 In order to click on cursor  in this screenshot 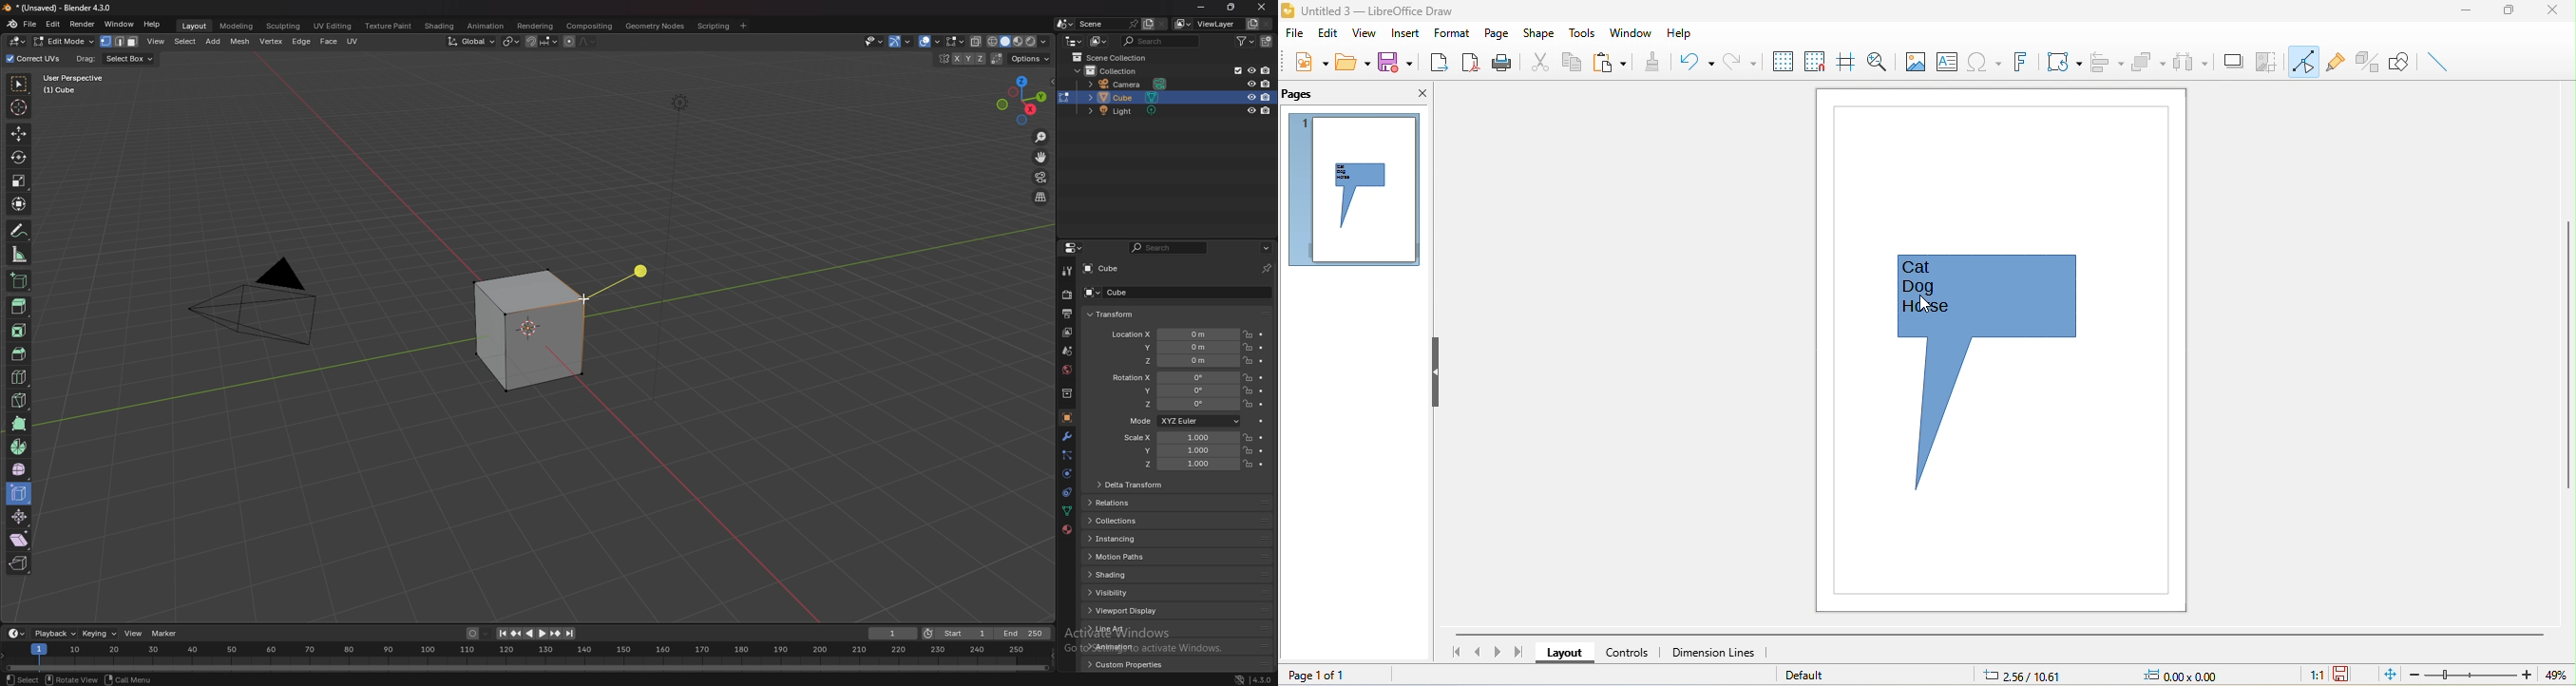, I will do `click(1926, 307)`.